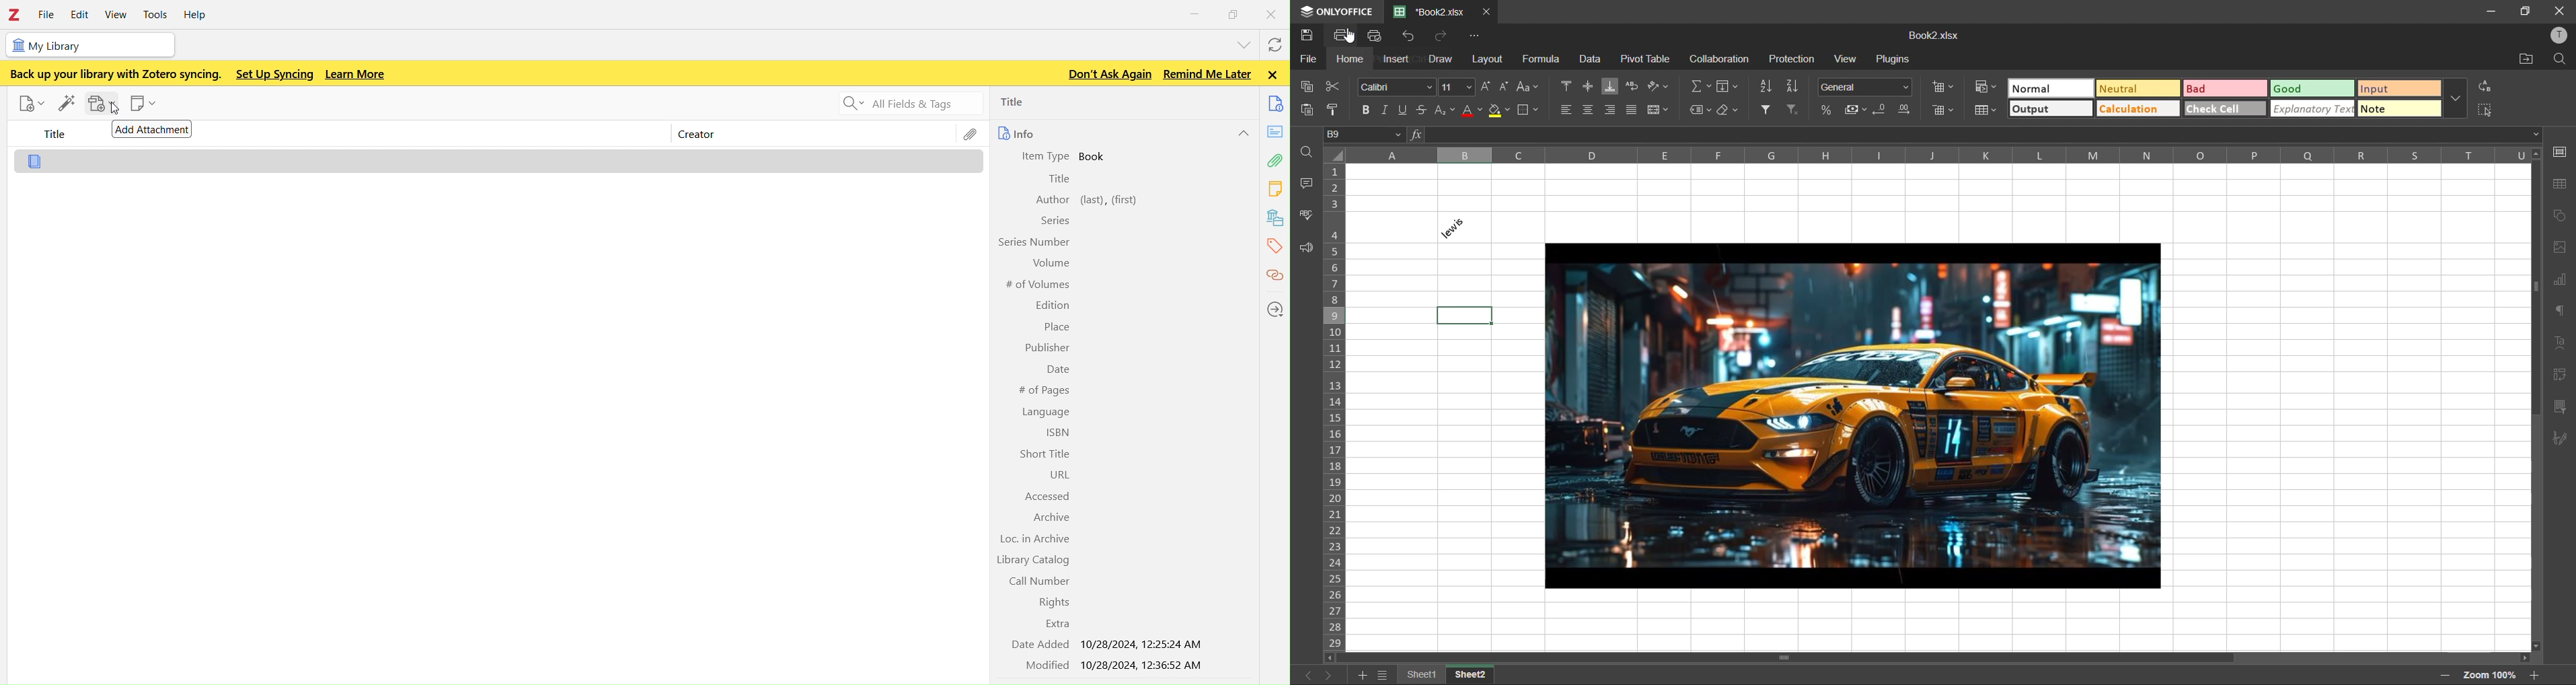  I want to click on increment size, so click(1488, 87).